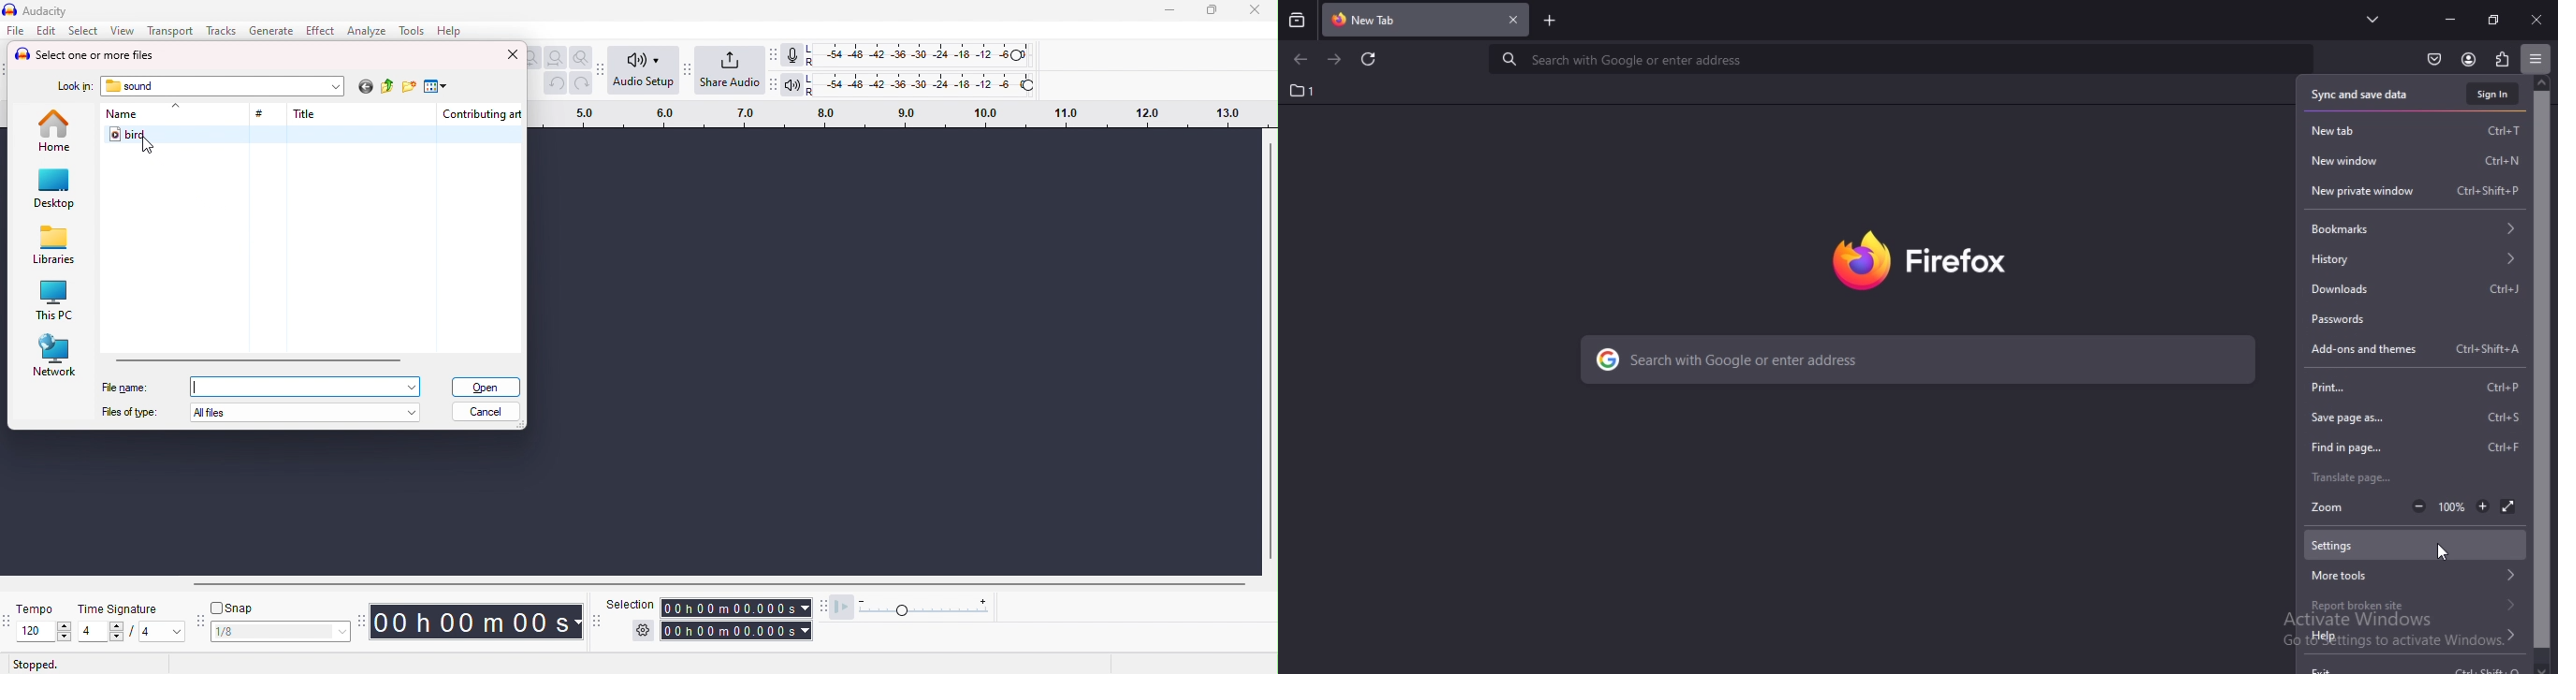 Image resolution: width=2576 pixels, height=700 pixels. What do you see at coordinates (2417, 418) in the screenshot?
I see `save page as..` at bounding box center [2417, 418].